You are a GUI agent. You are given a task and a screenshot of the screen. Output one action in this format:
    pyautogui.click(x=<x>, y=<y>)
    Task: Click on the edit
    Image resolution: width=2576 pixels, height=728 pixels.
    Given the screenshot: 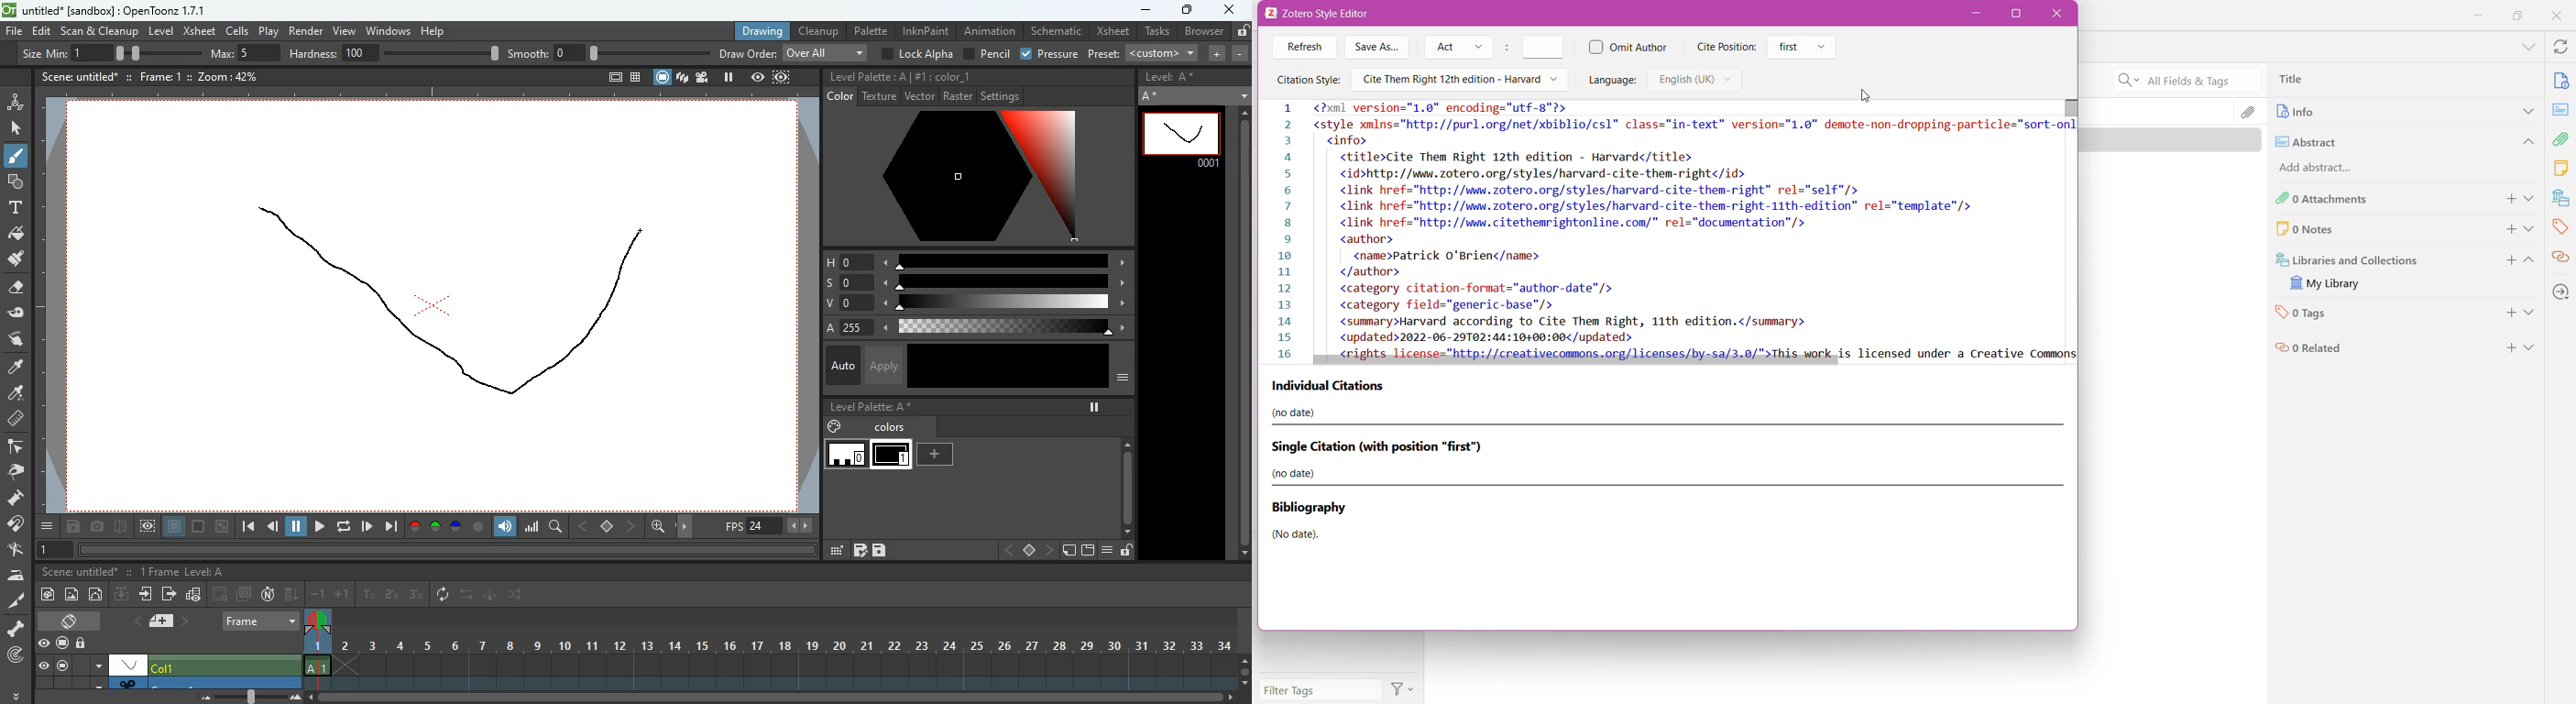 What is the action you would take?
    pyautogui.click(x=16, y=550)
    